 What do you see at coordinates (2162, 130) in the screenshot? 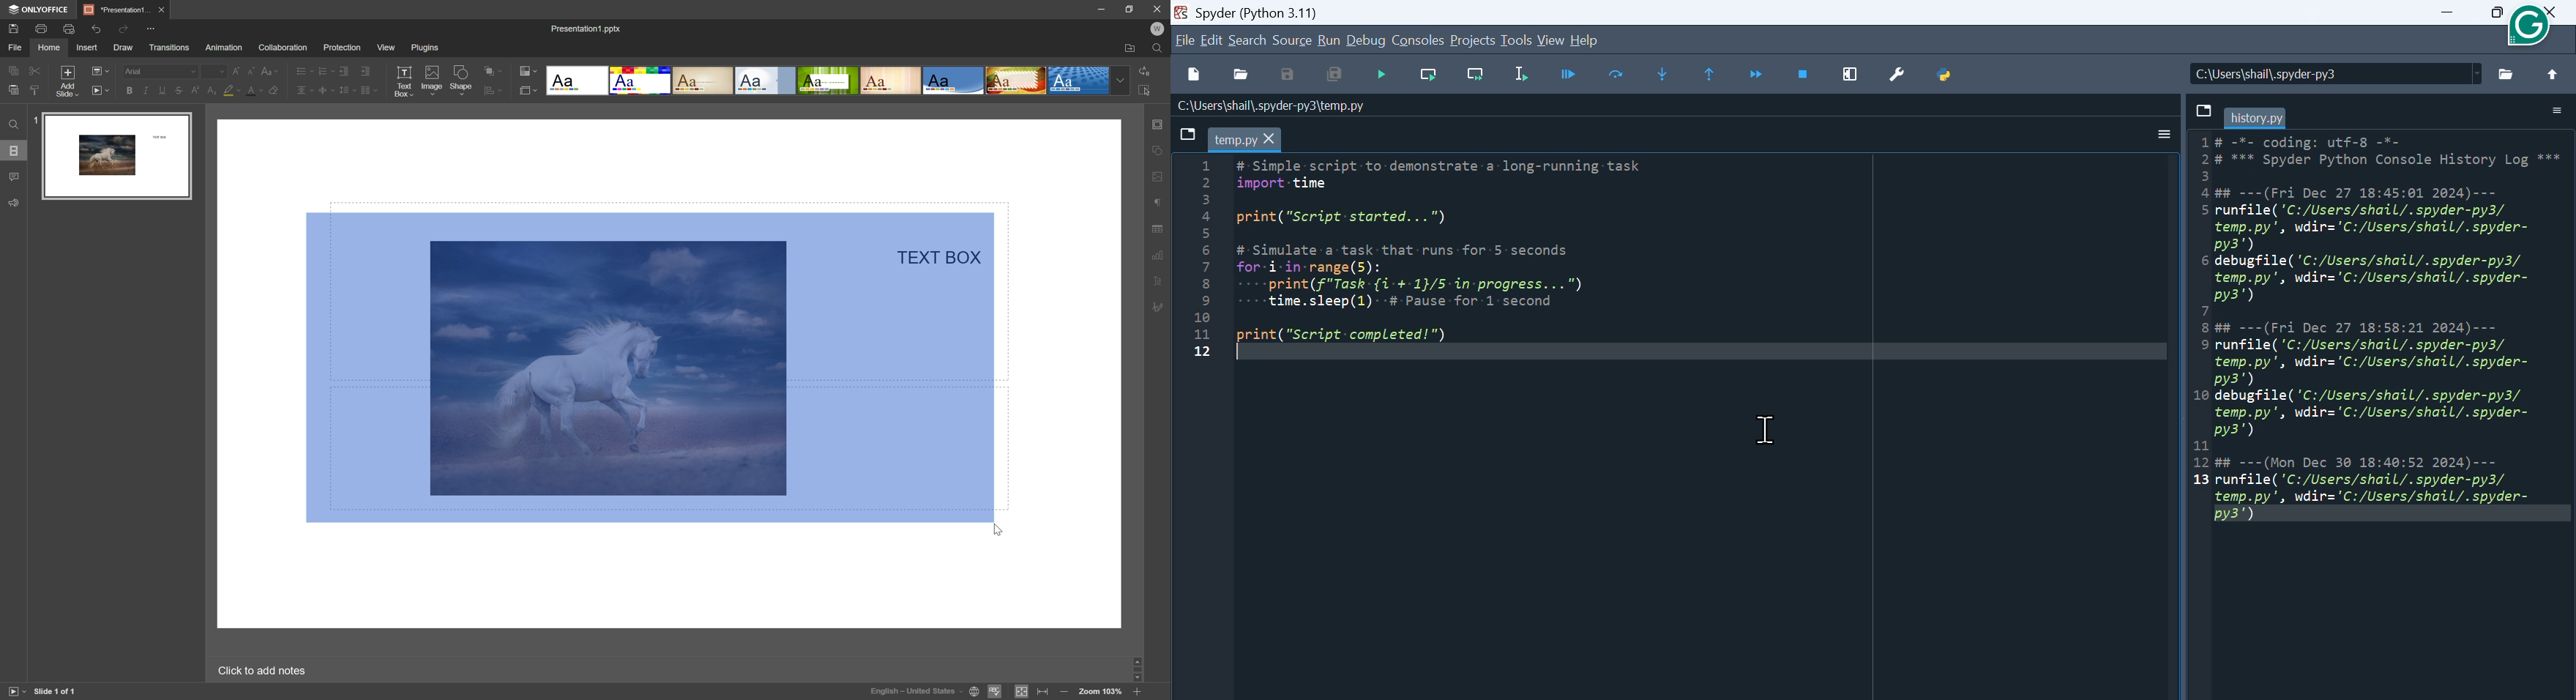
I see `option` at bounding box center [2162, 130].